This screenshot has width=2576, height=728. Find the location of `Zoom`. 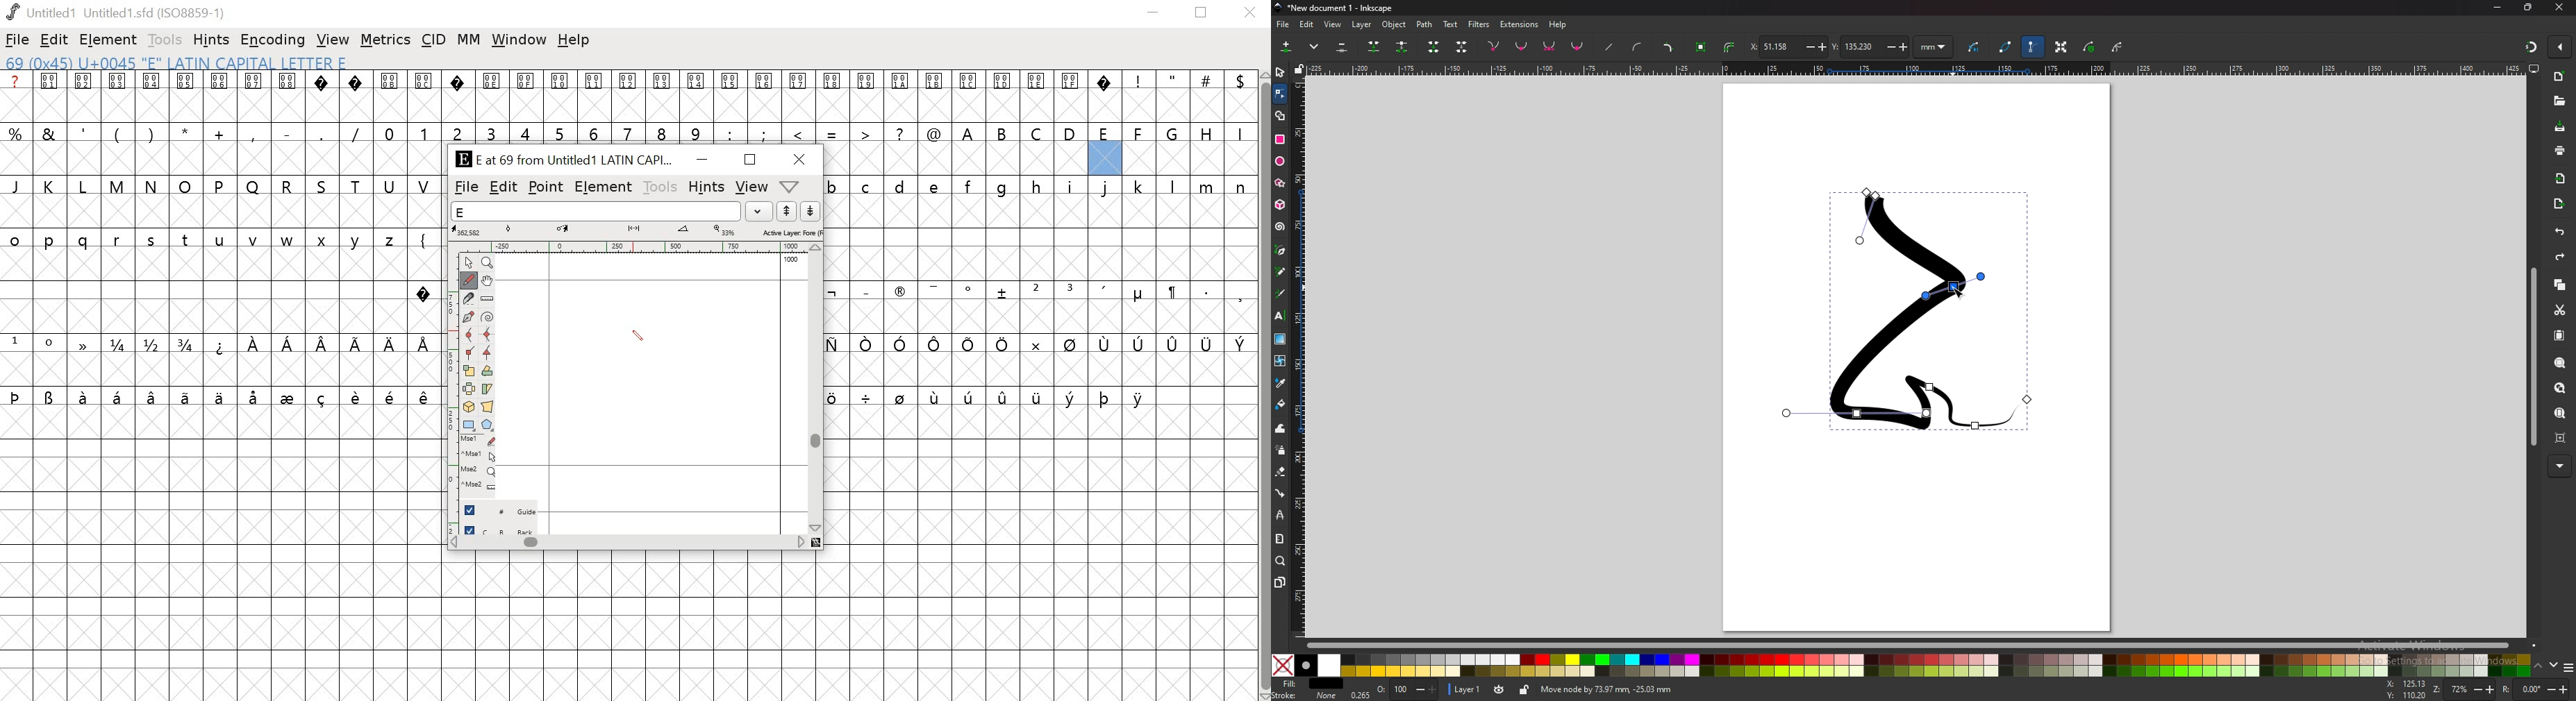

Zoom is located at coordinates (487, 263).